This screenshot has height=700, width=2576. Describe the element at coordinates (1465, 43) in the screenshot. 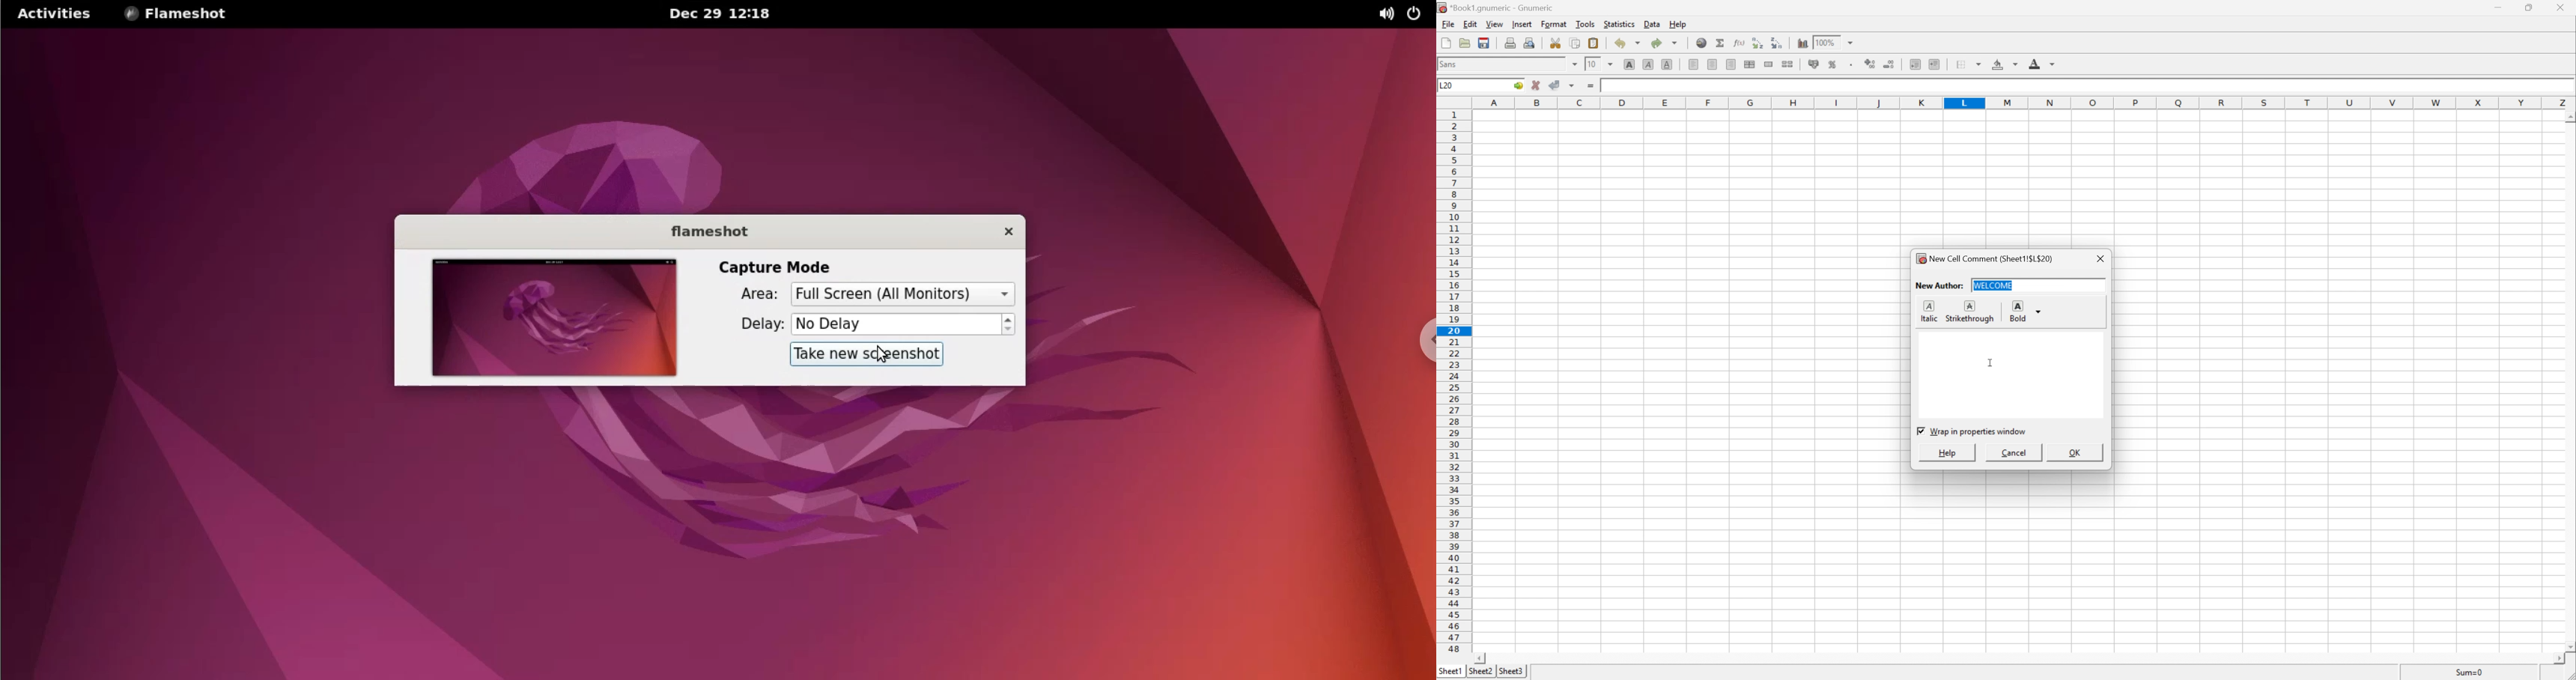

I see `Open a file` at that location.